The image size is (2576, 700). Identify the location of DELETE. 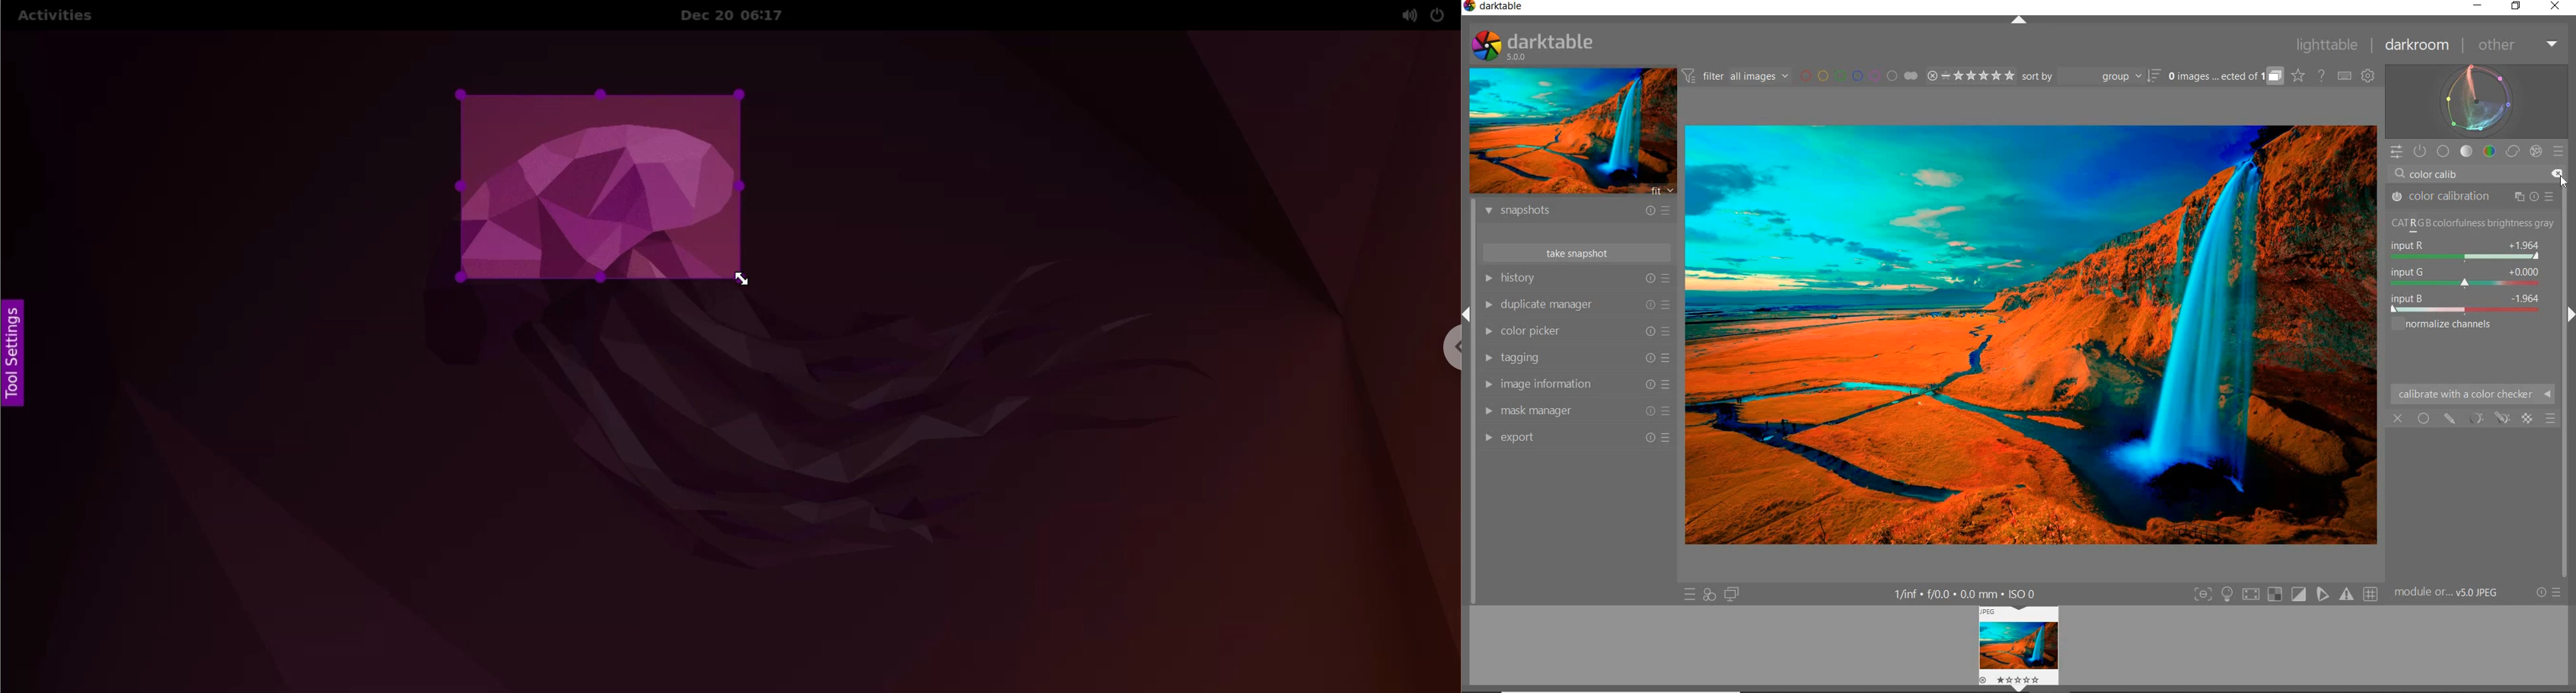
(2556, 174).